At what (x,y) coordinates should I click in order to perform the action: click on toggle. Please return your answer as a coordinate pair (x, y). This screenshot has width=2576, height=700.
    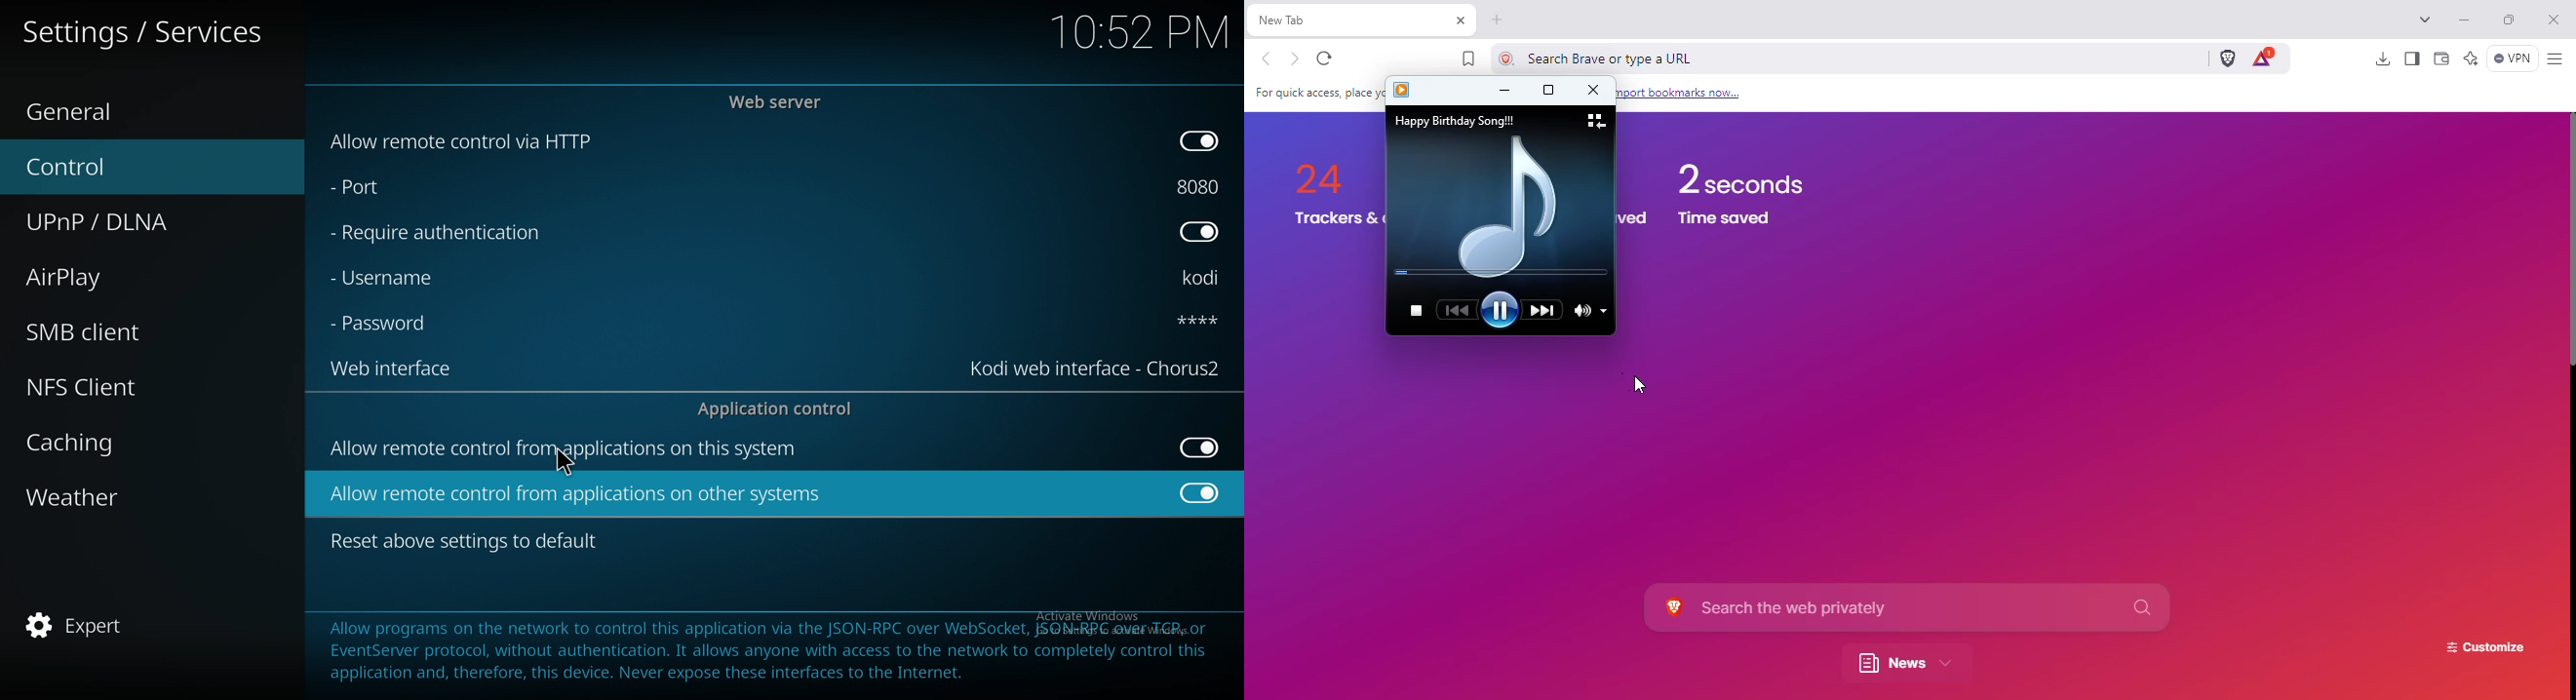
    Looking at the image, I should click on (1202, 492).